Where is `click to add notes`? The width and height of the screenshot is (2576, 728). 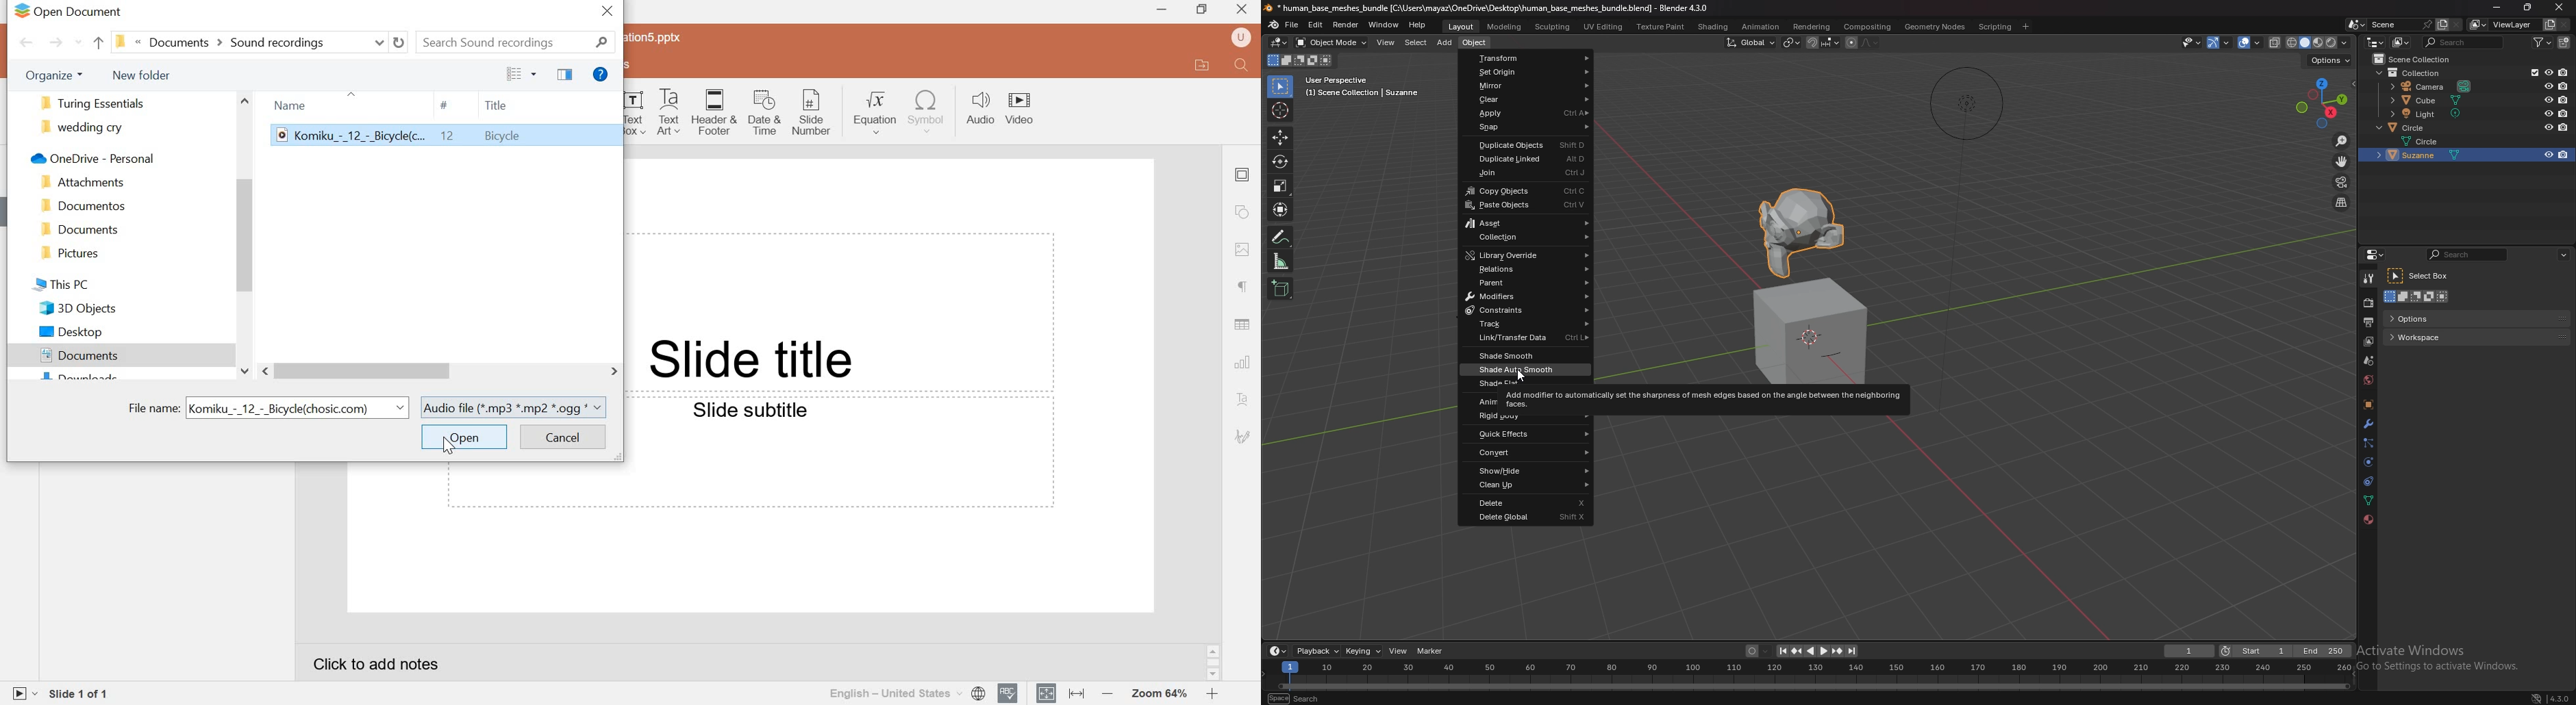
click to add notes is located at coordinates (377, 664).